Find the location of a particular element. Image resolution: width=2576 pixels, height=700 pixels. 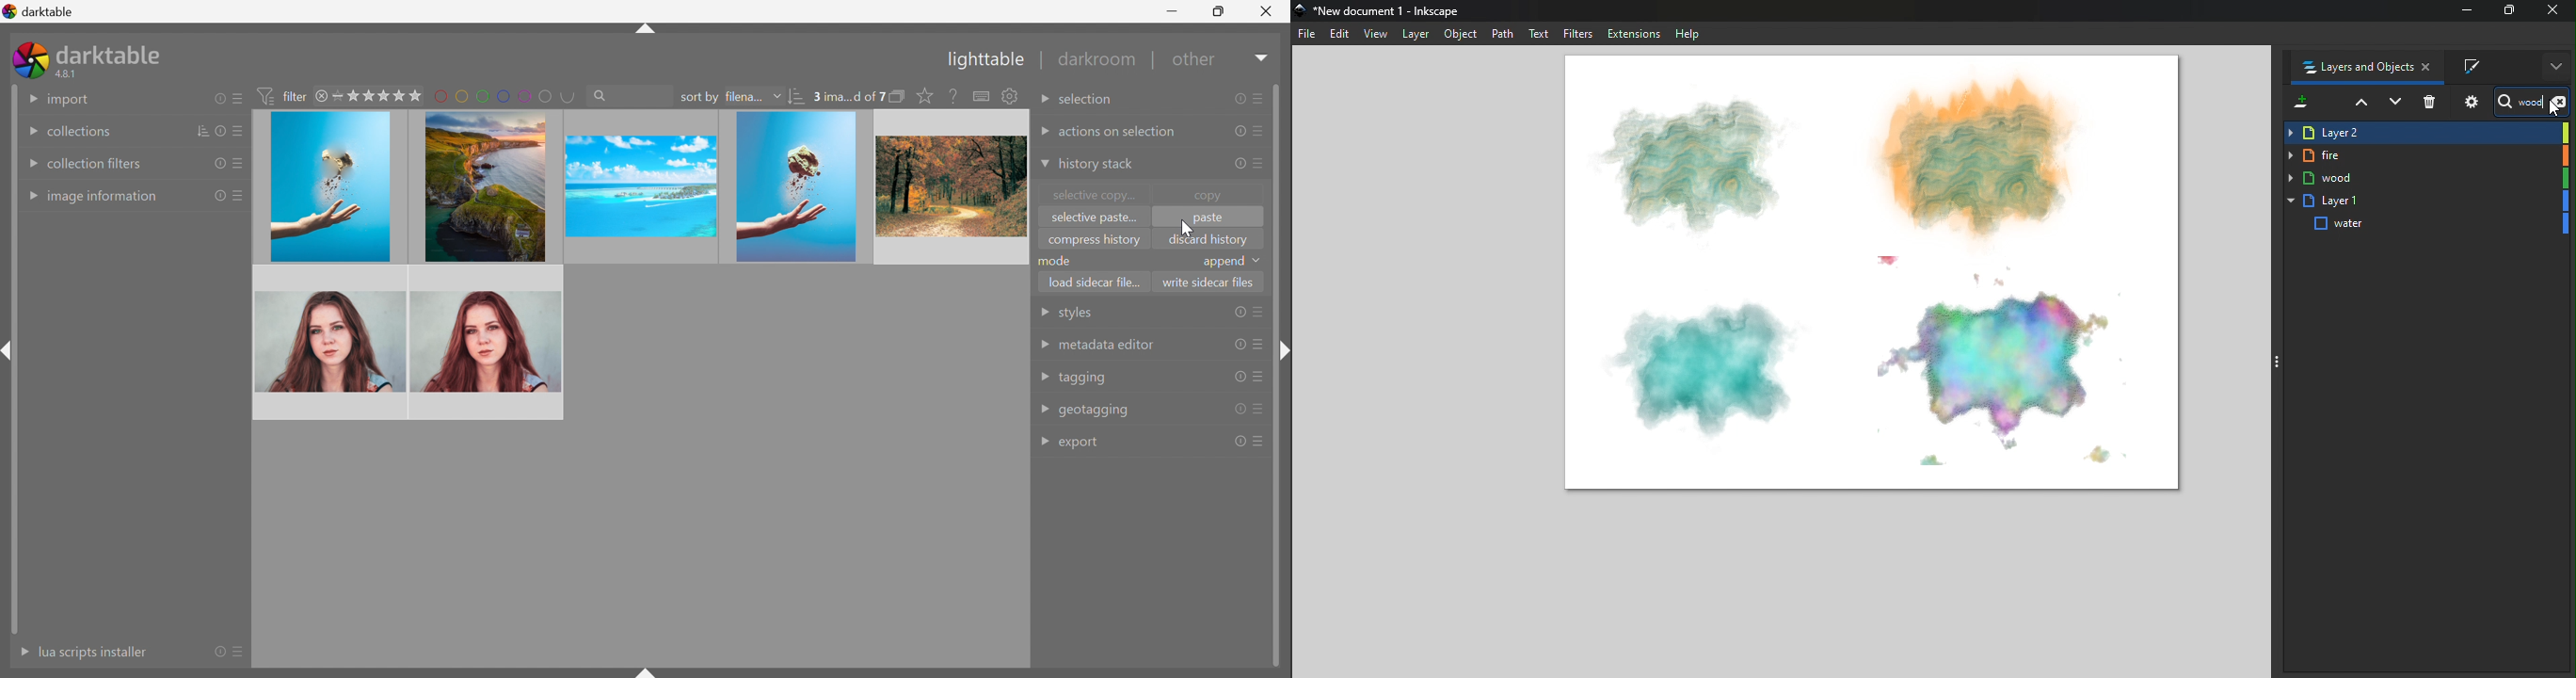

shift+ctrl+t is located at coordinates (644, 31).